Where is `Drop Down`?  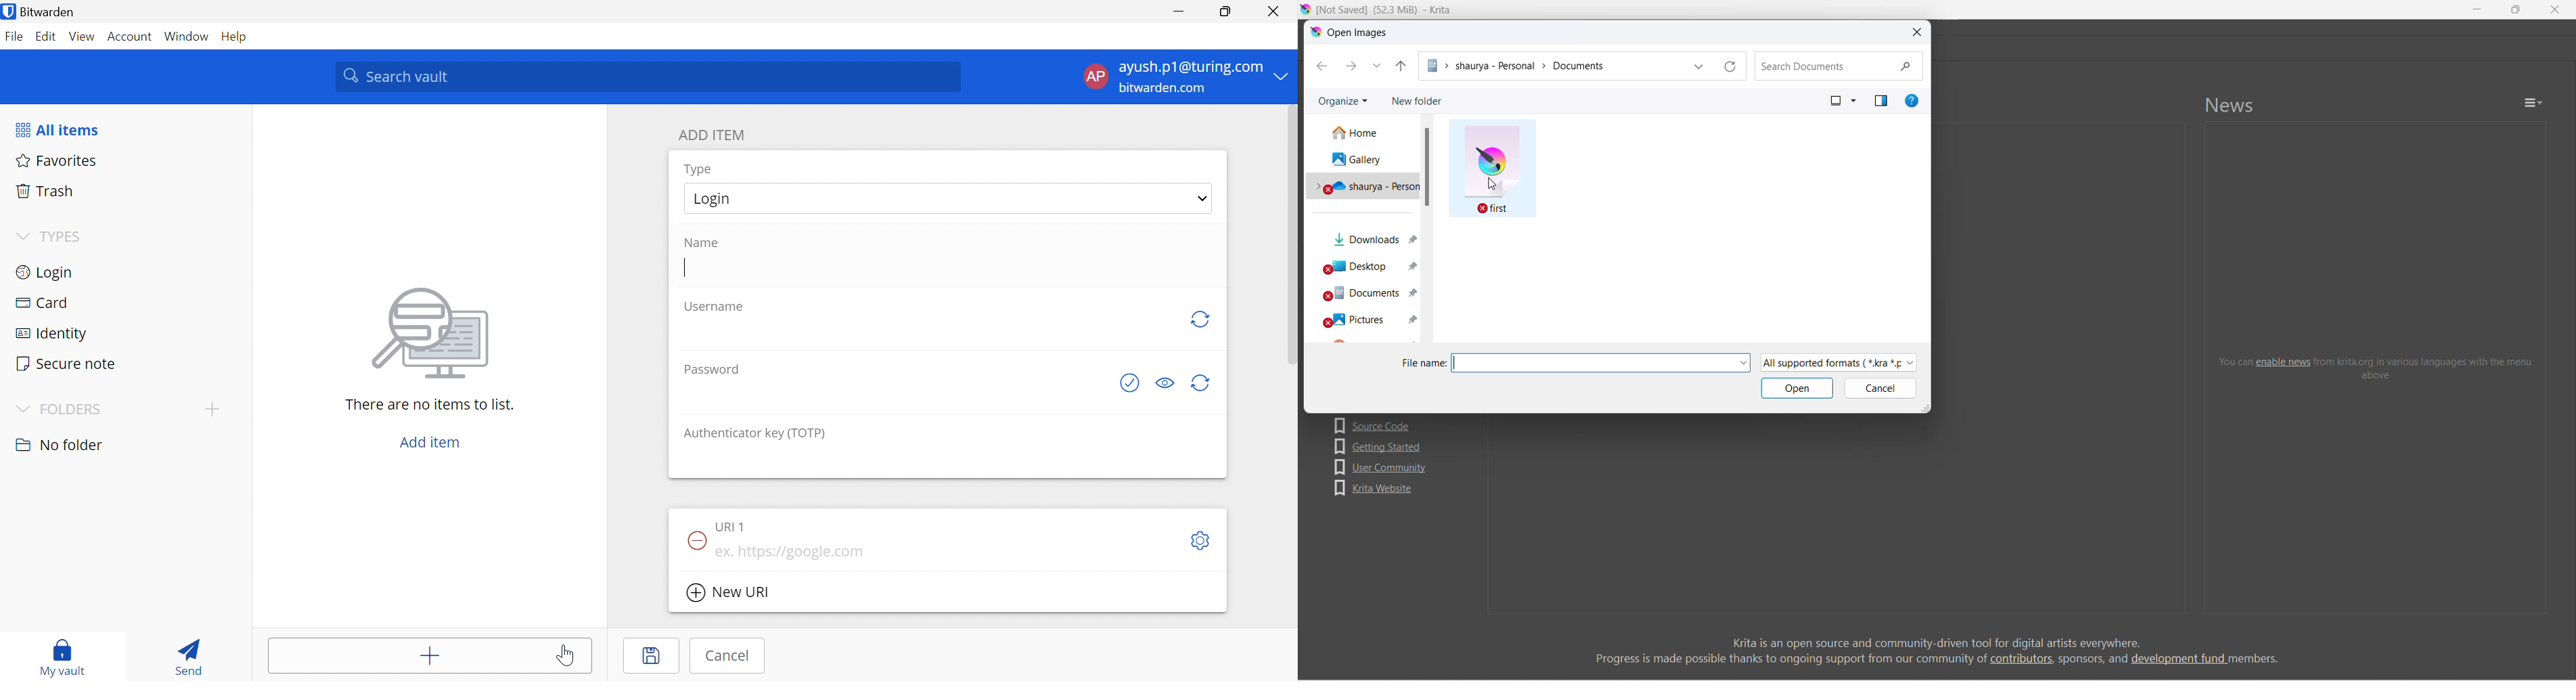
Drop Down is located at coordinates (24, 410).